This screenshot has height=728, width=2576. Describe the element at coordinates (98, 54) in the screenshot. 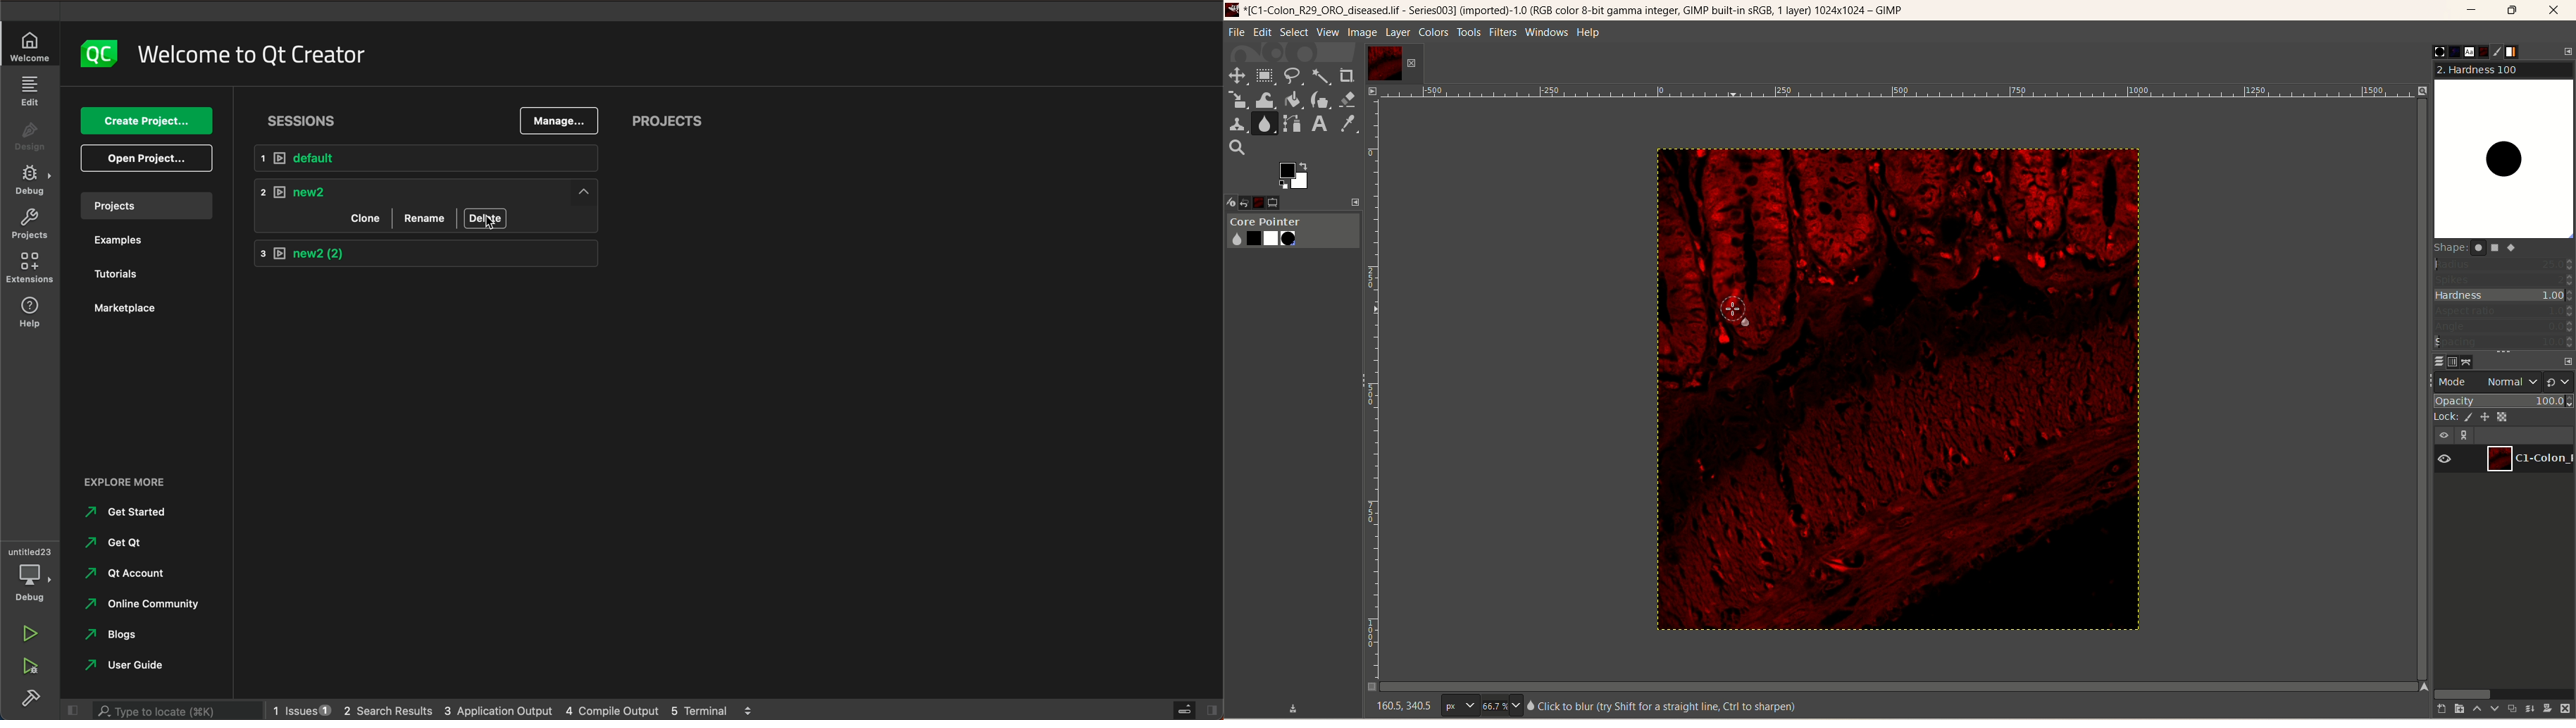

I see `logo` at that location.